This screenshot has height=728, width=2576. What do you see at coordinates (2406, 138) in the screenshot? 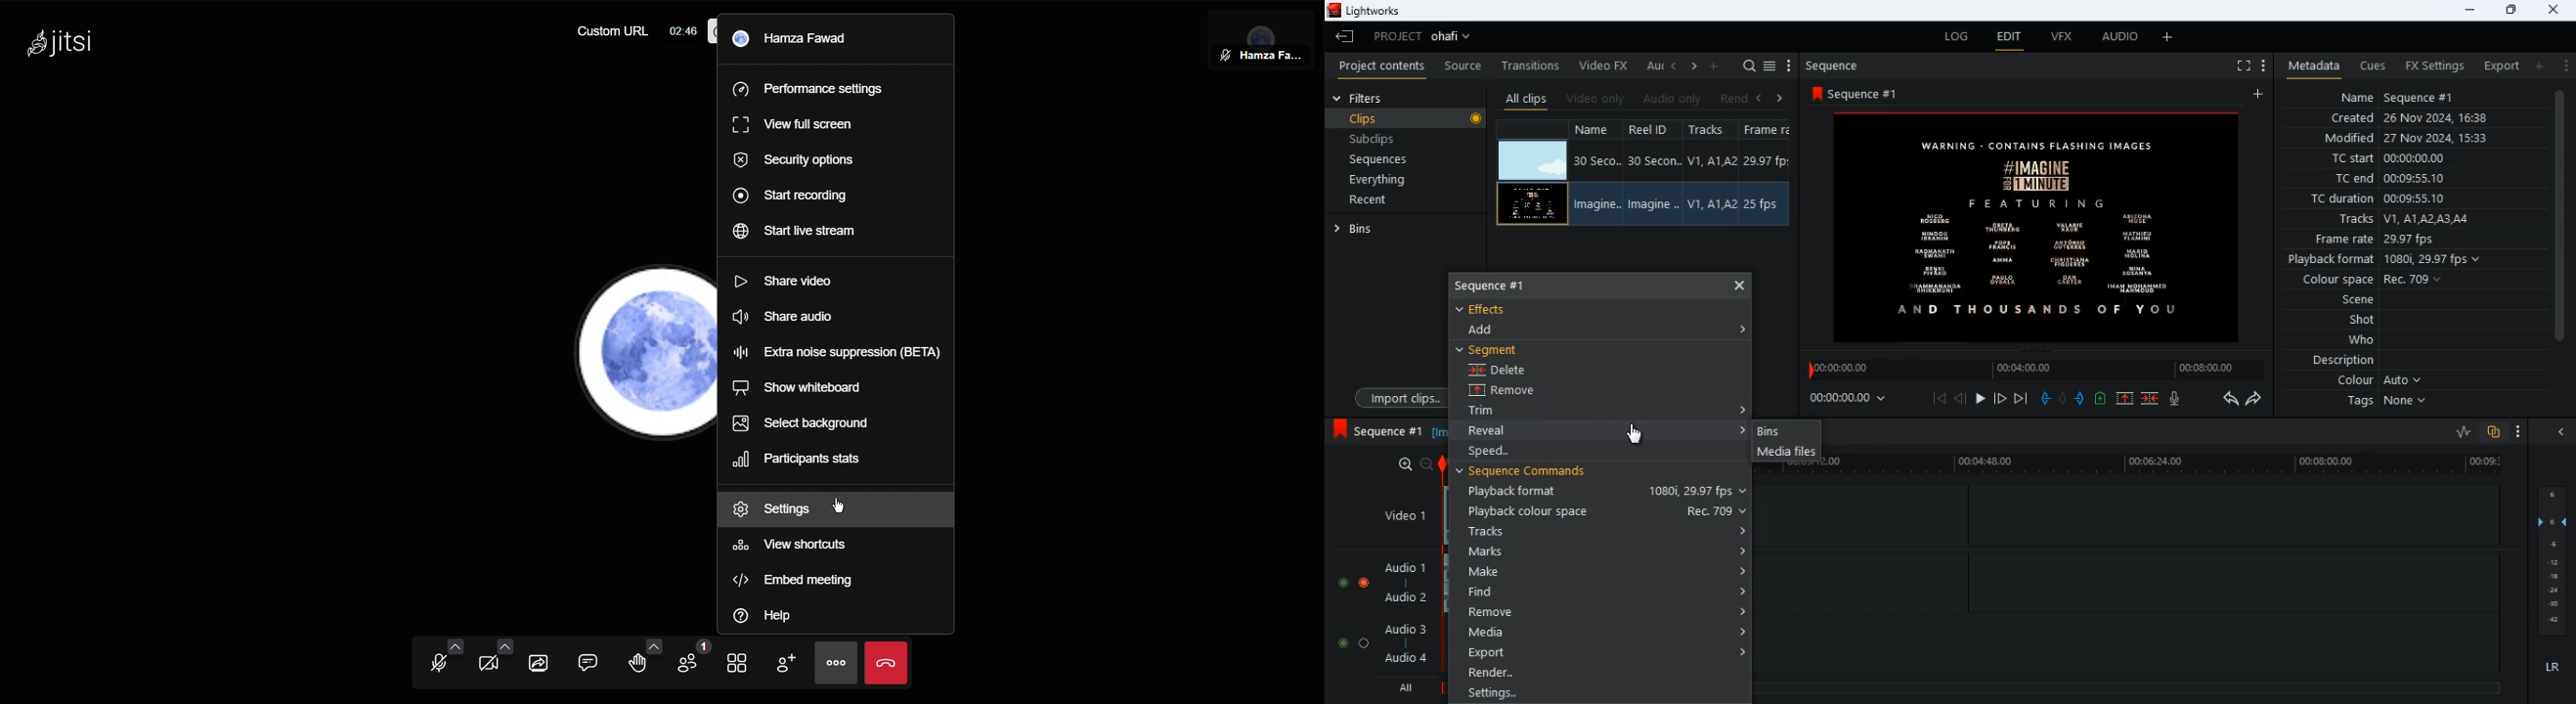
I see `modified` at bounding box center [2406, 138].